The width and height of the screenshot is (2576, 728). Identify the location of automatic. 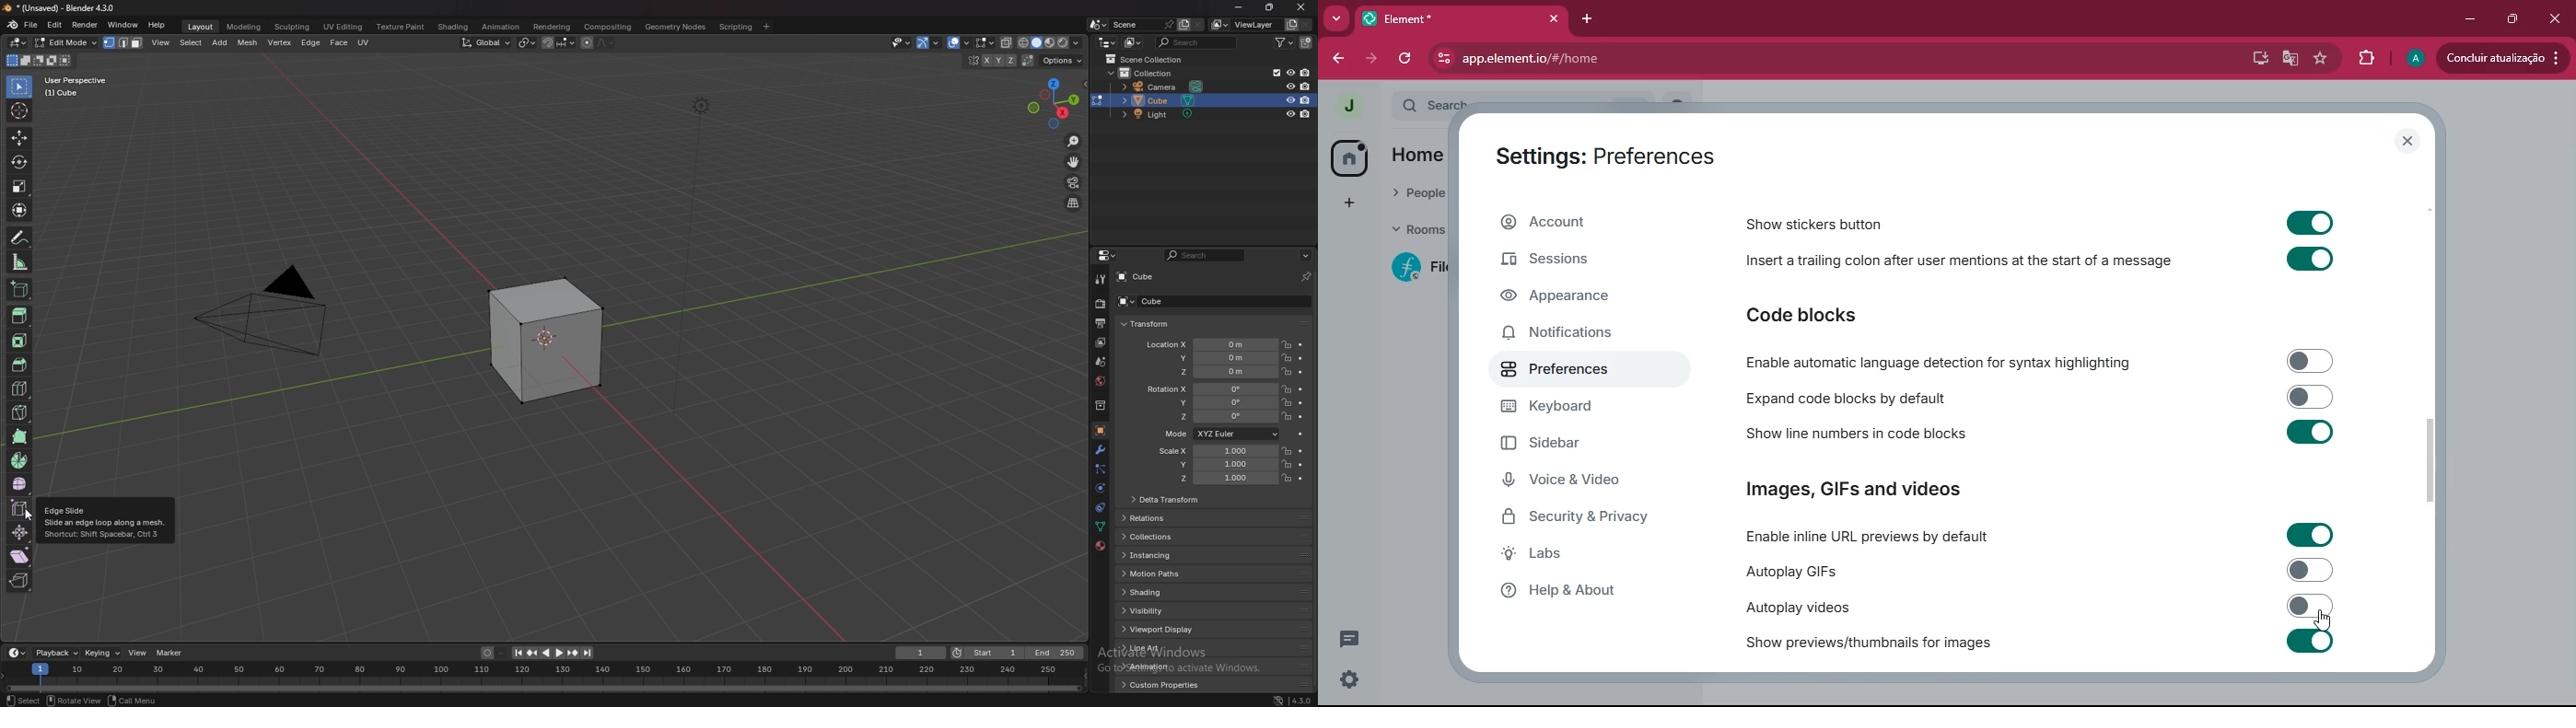
(1944, 362).